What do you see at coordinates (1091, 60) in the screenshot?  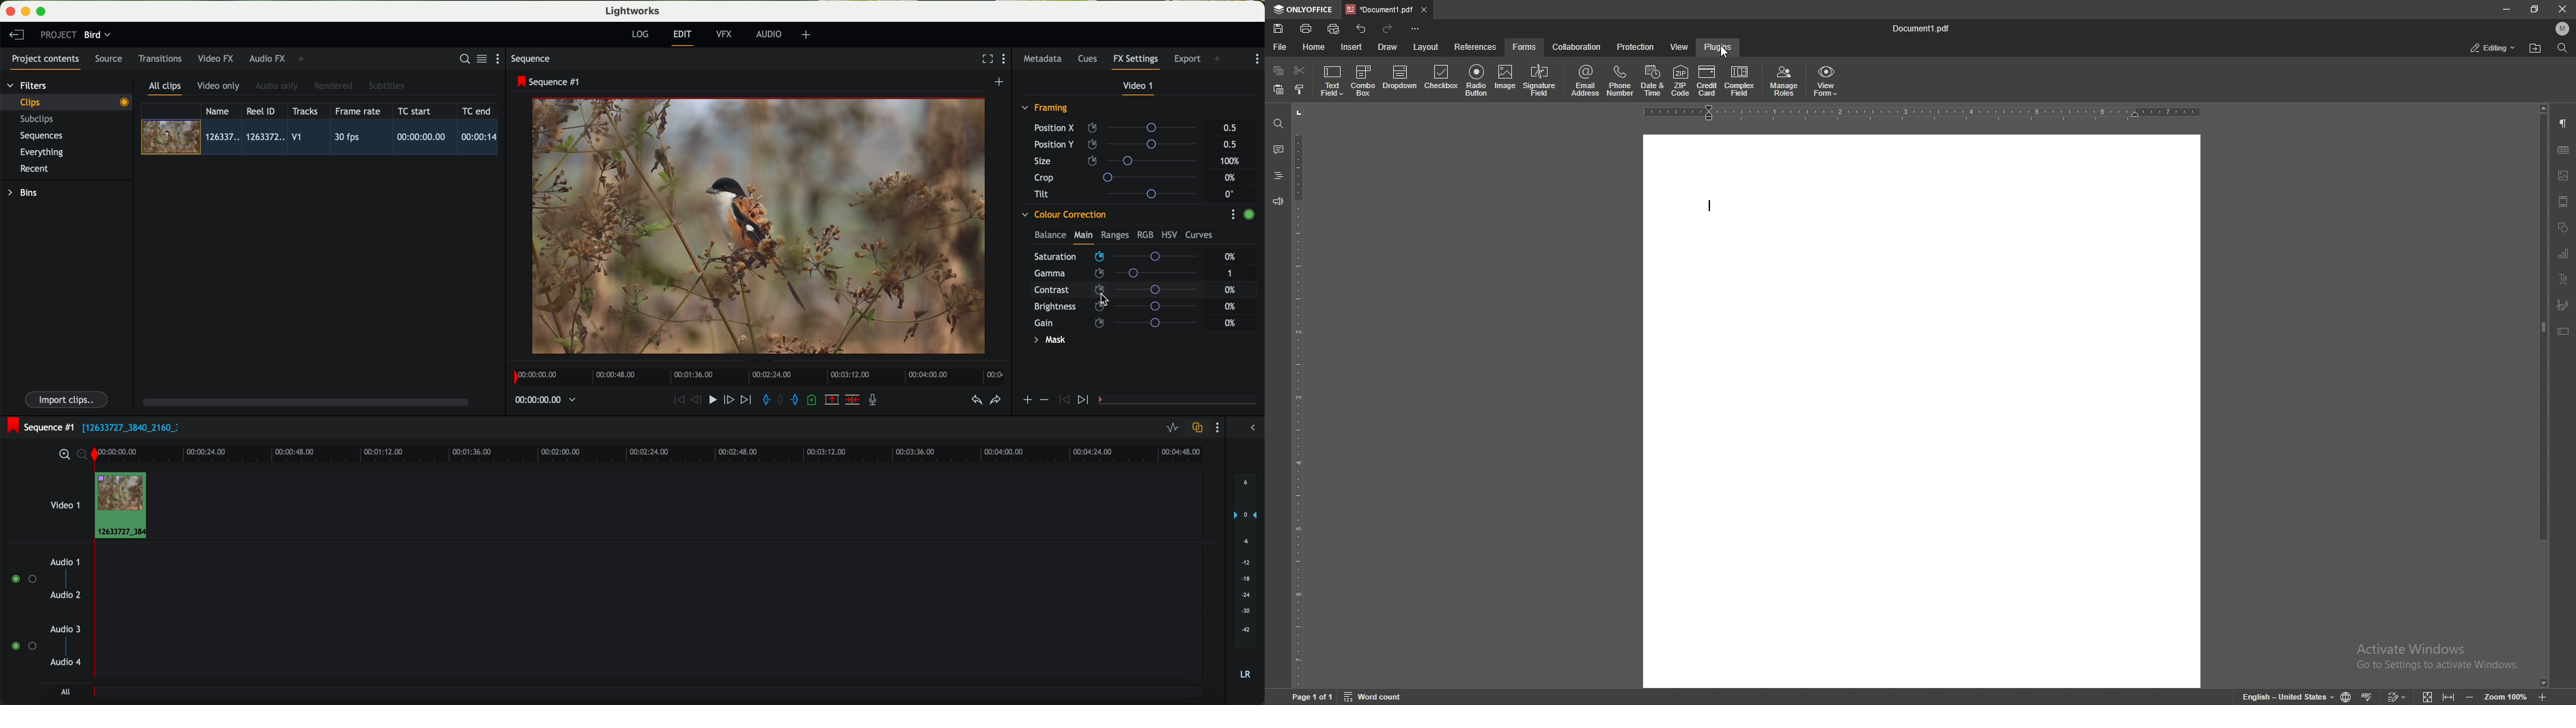 I see `cues` at bounding box center [1091, 60].